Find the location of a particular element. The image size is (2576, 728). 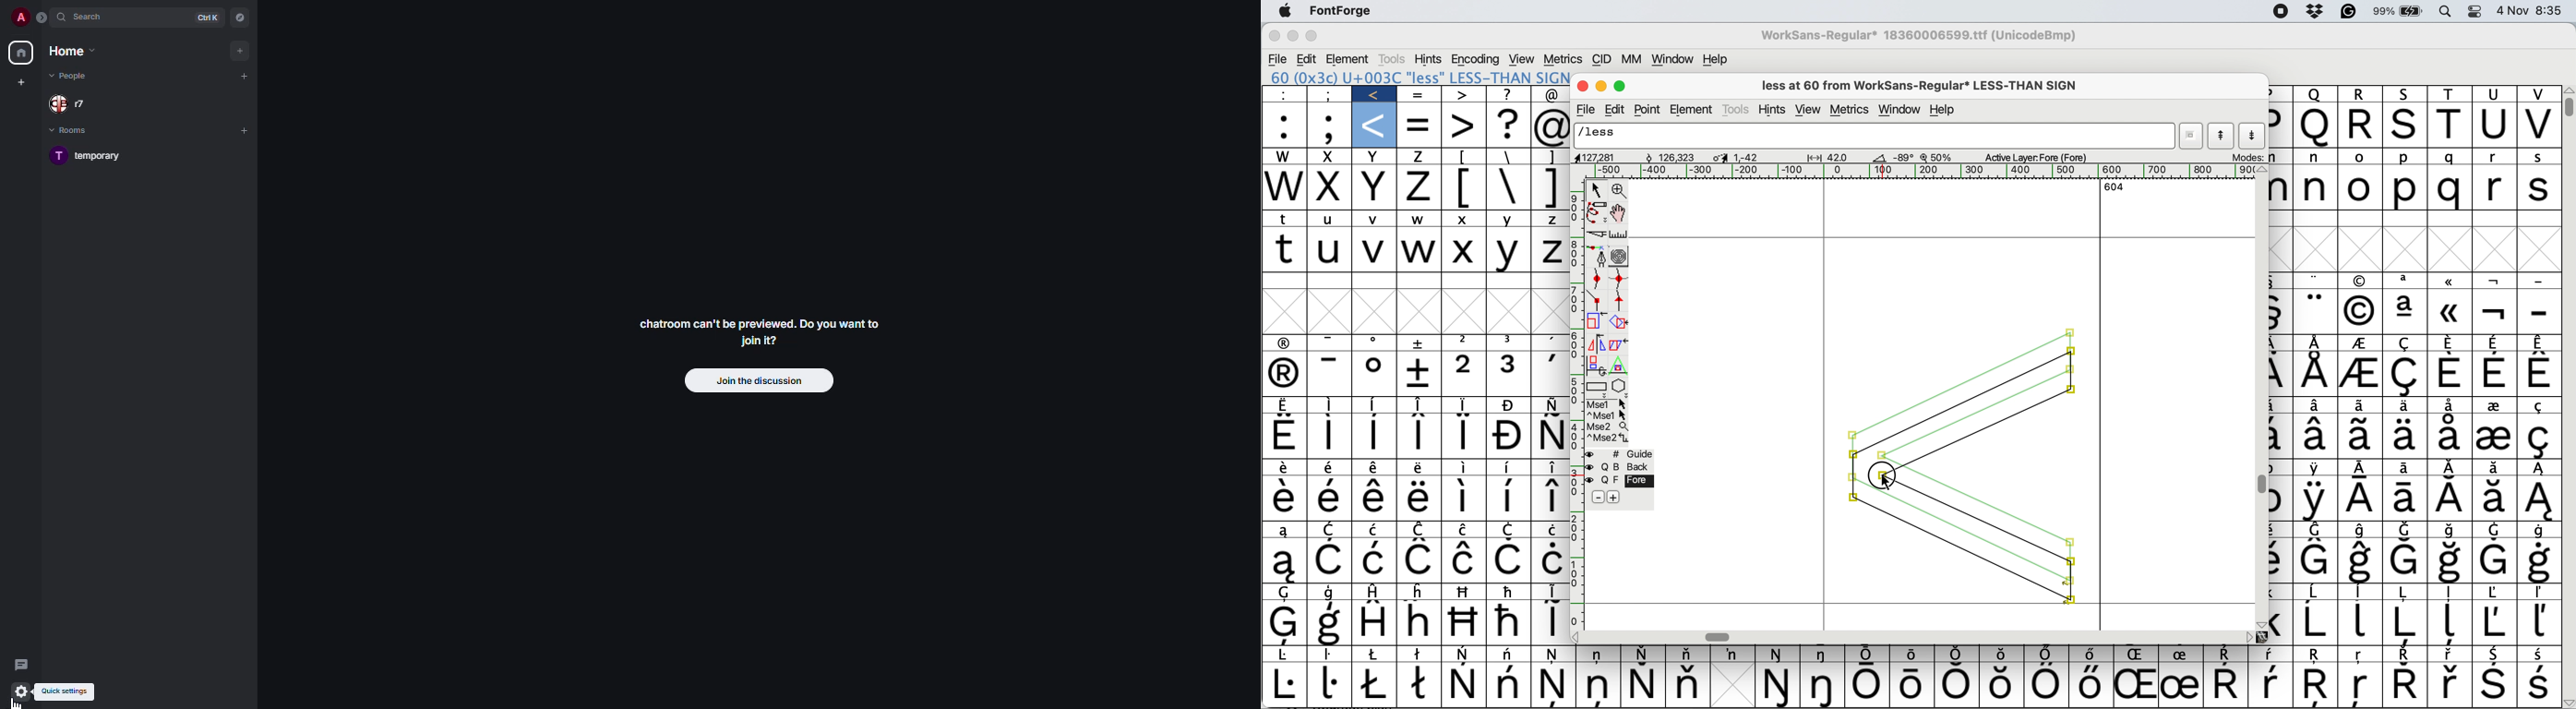

Symbol is located at coordinates (2091, 653).